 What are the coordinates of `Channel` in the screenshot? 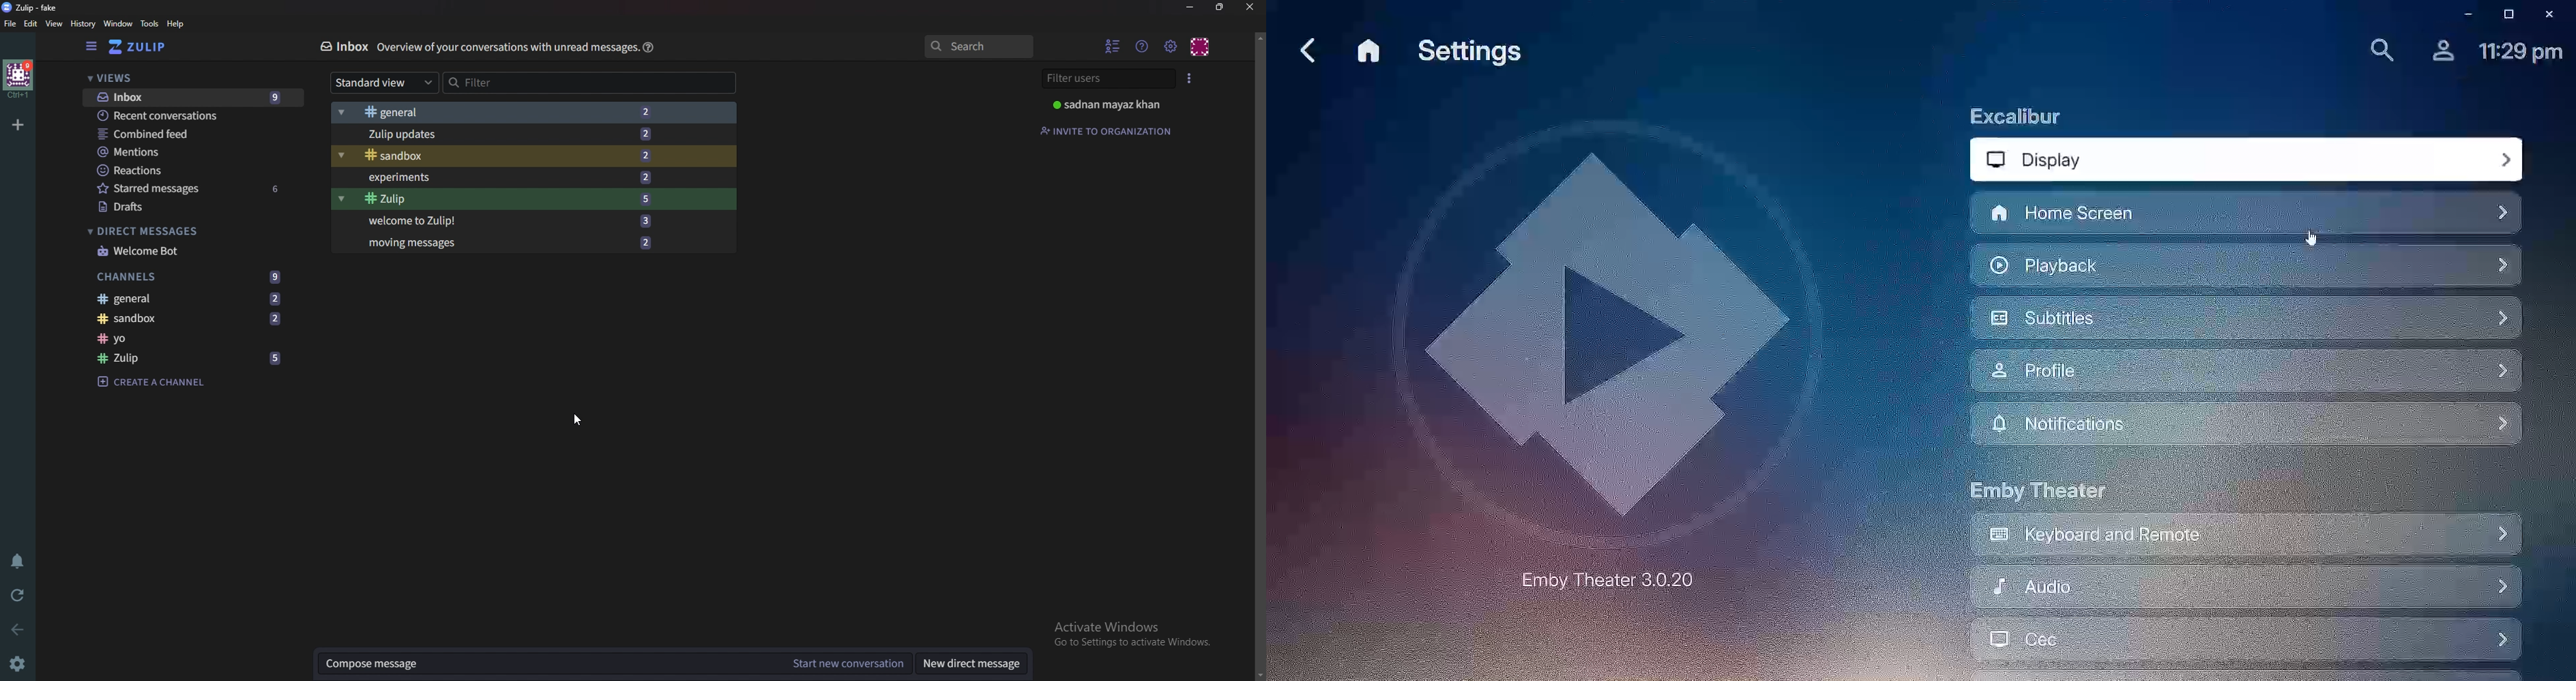 It's located at (184, 339).